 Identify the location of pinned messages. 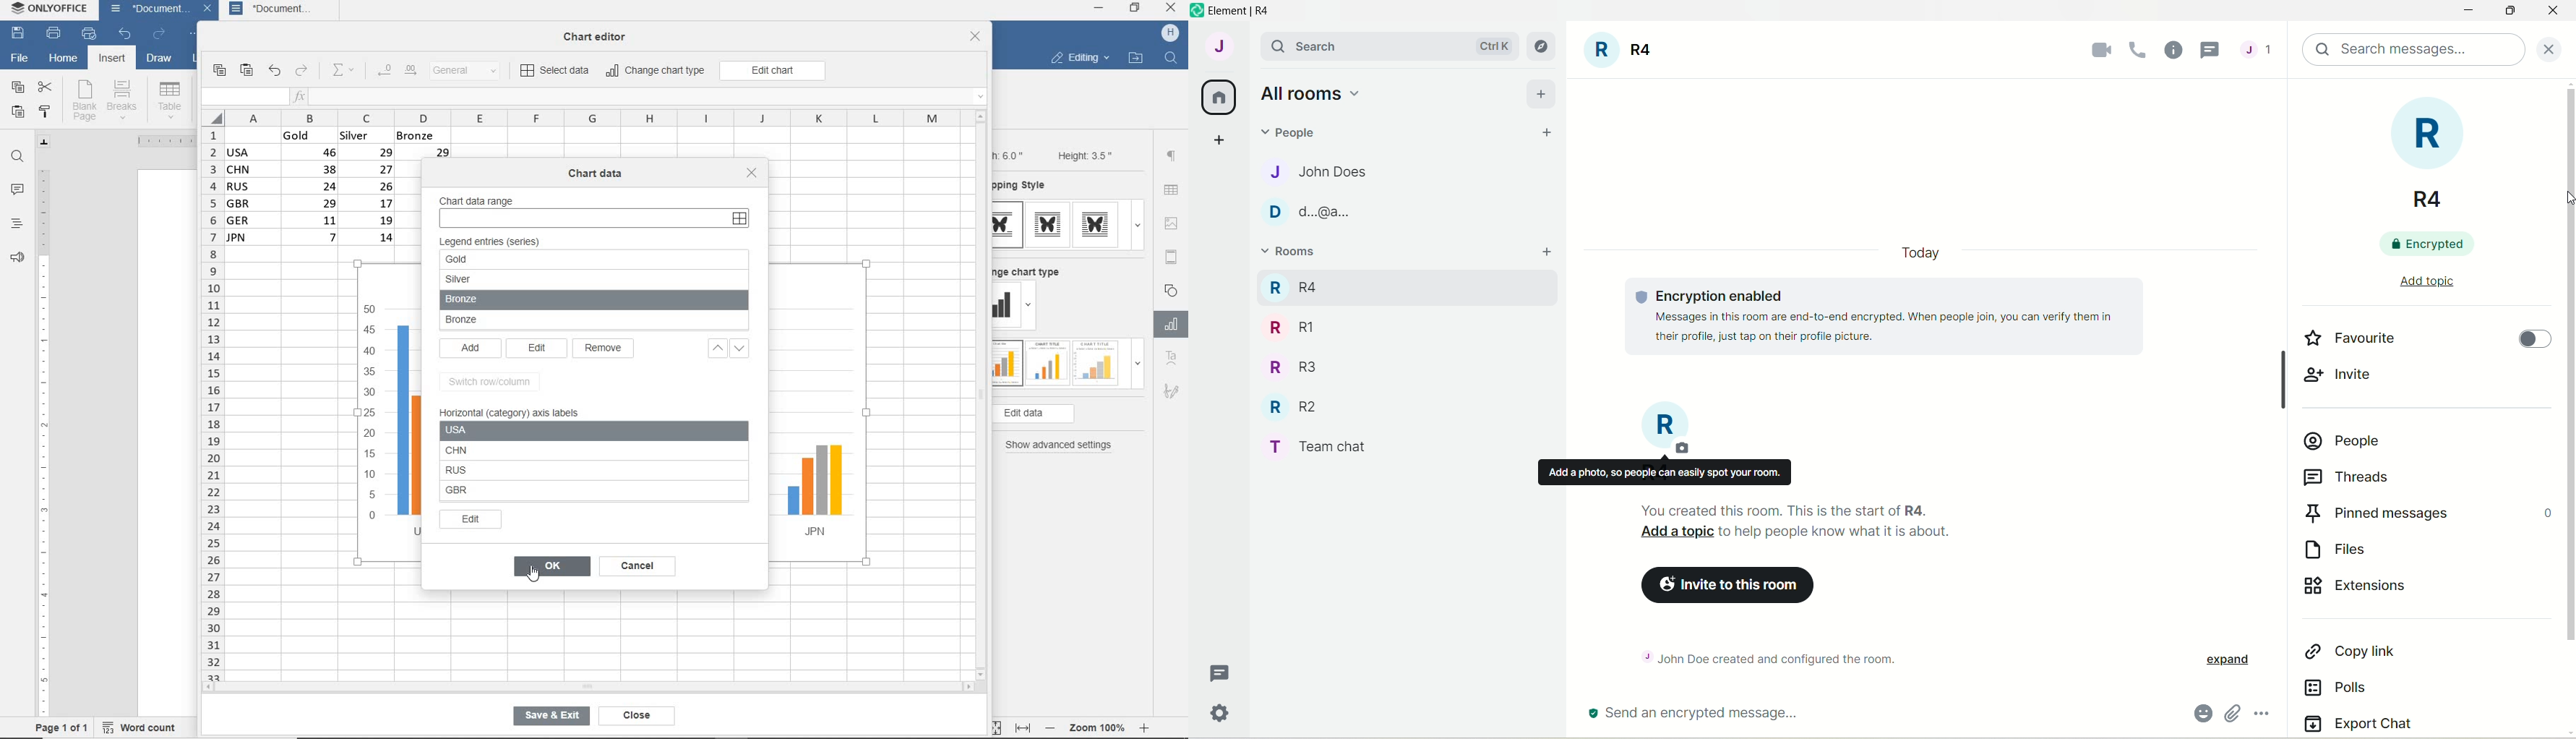
(2425, 513).